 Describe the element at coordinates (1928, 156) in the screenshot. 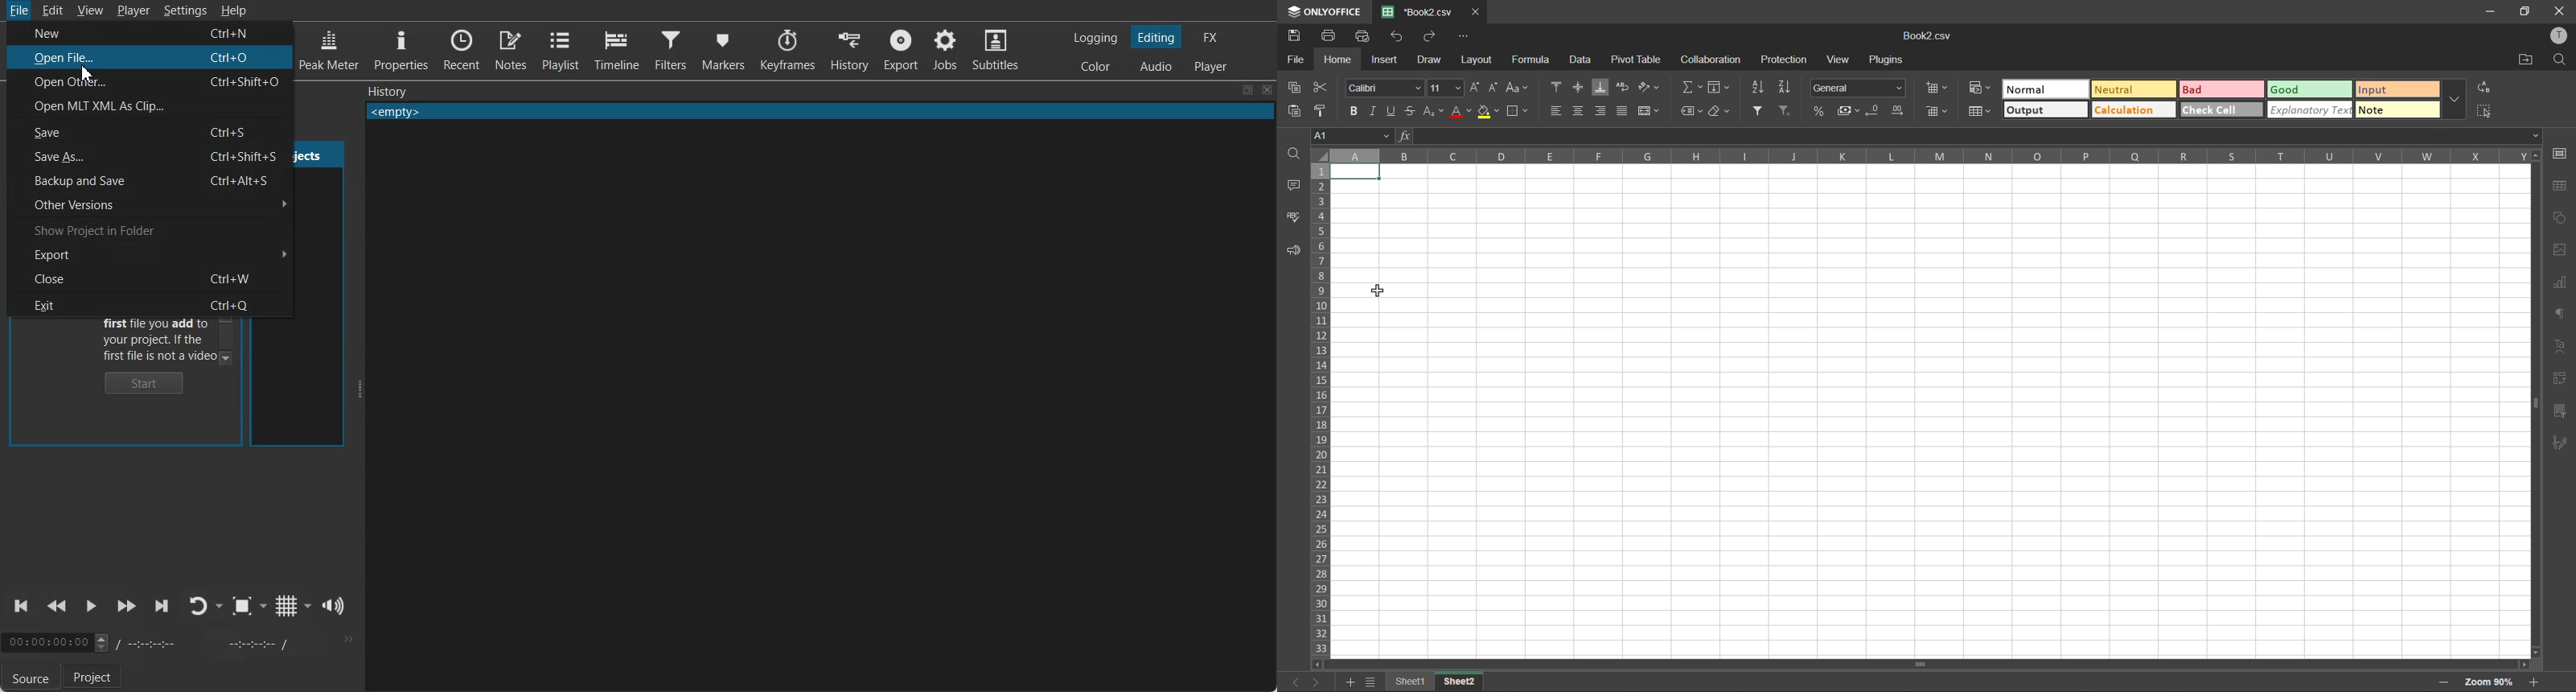

I see `column names` at that location.